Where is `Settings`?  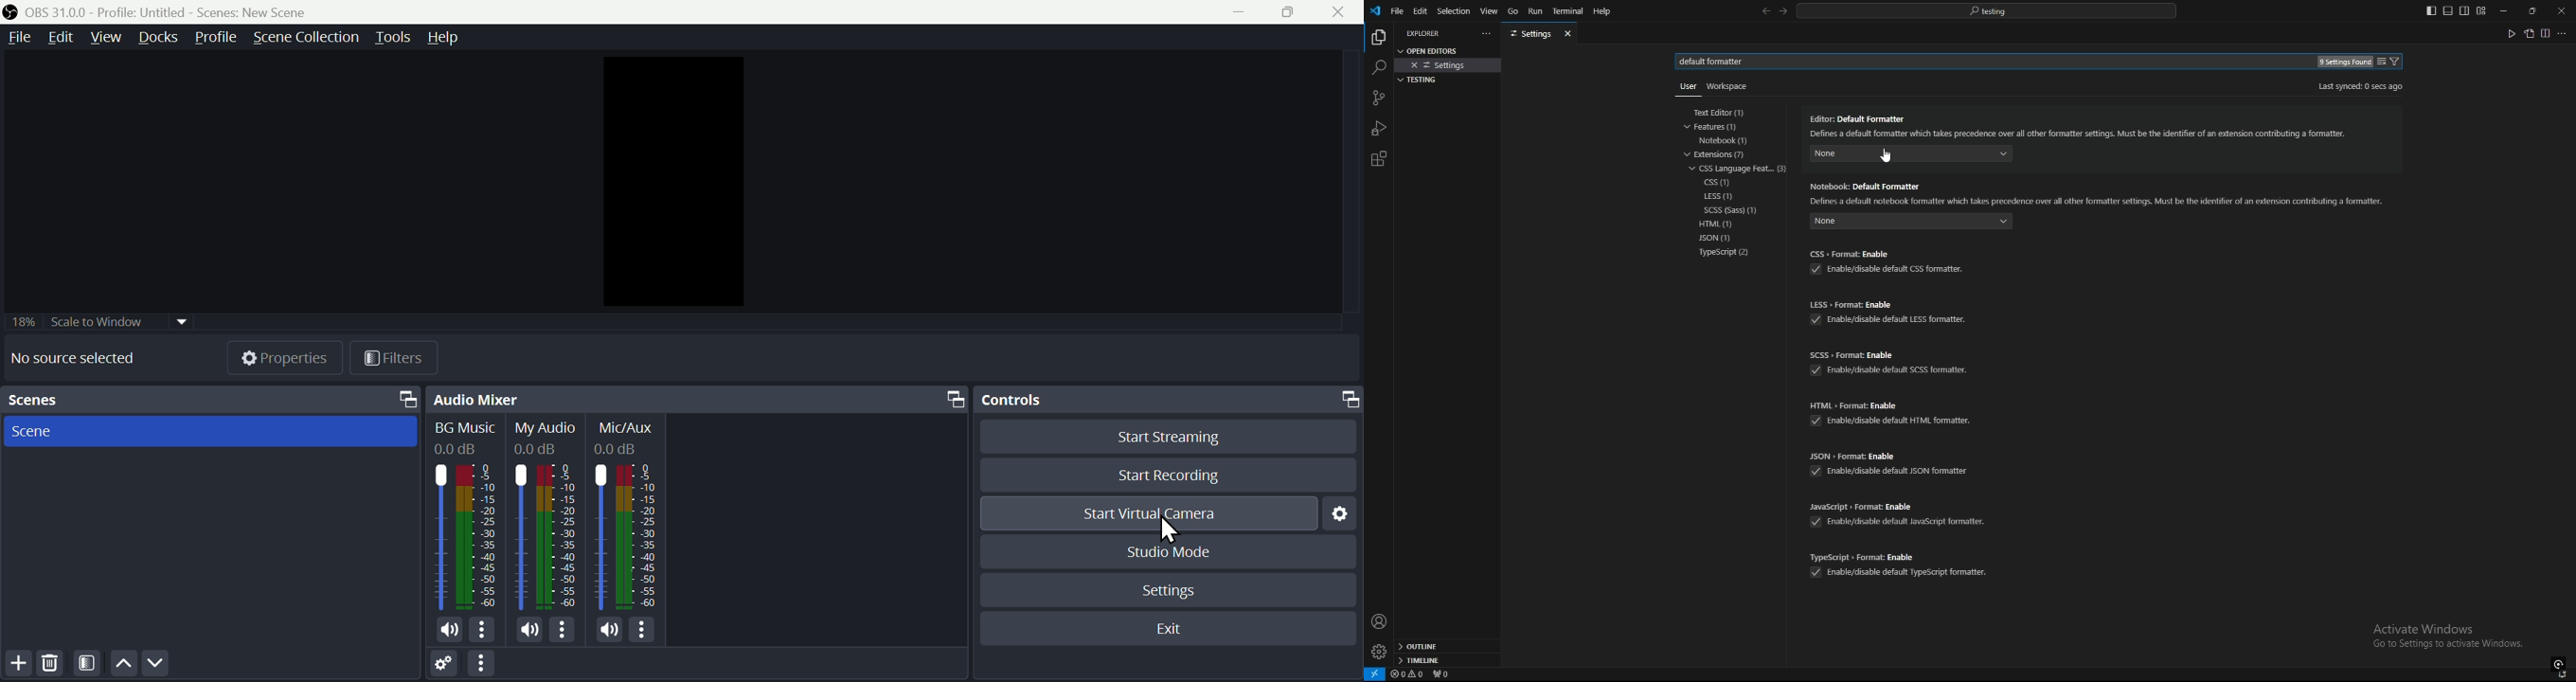
Settings is located at coordinates (1174, 589).